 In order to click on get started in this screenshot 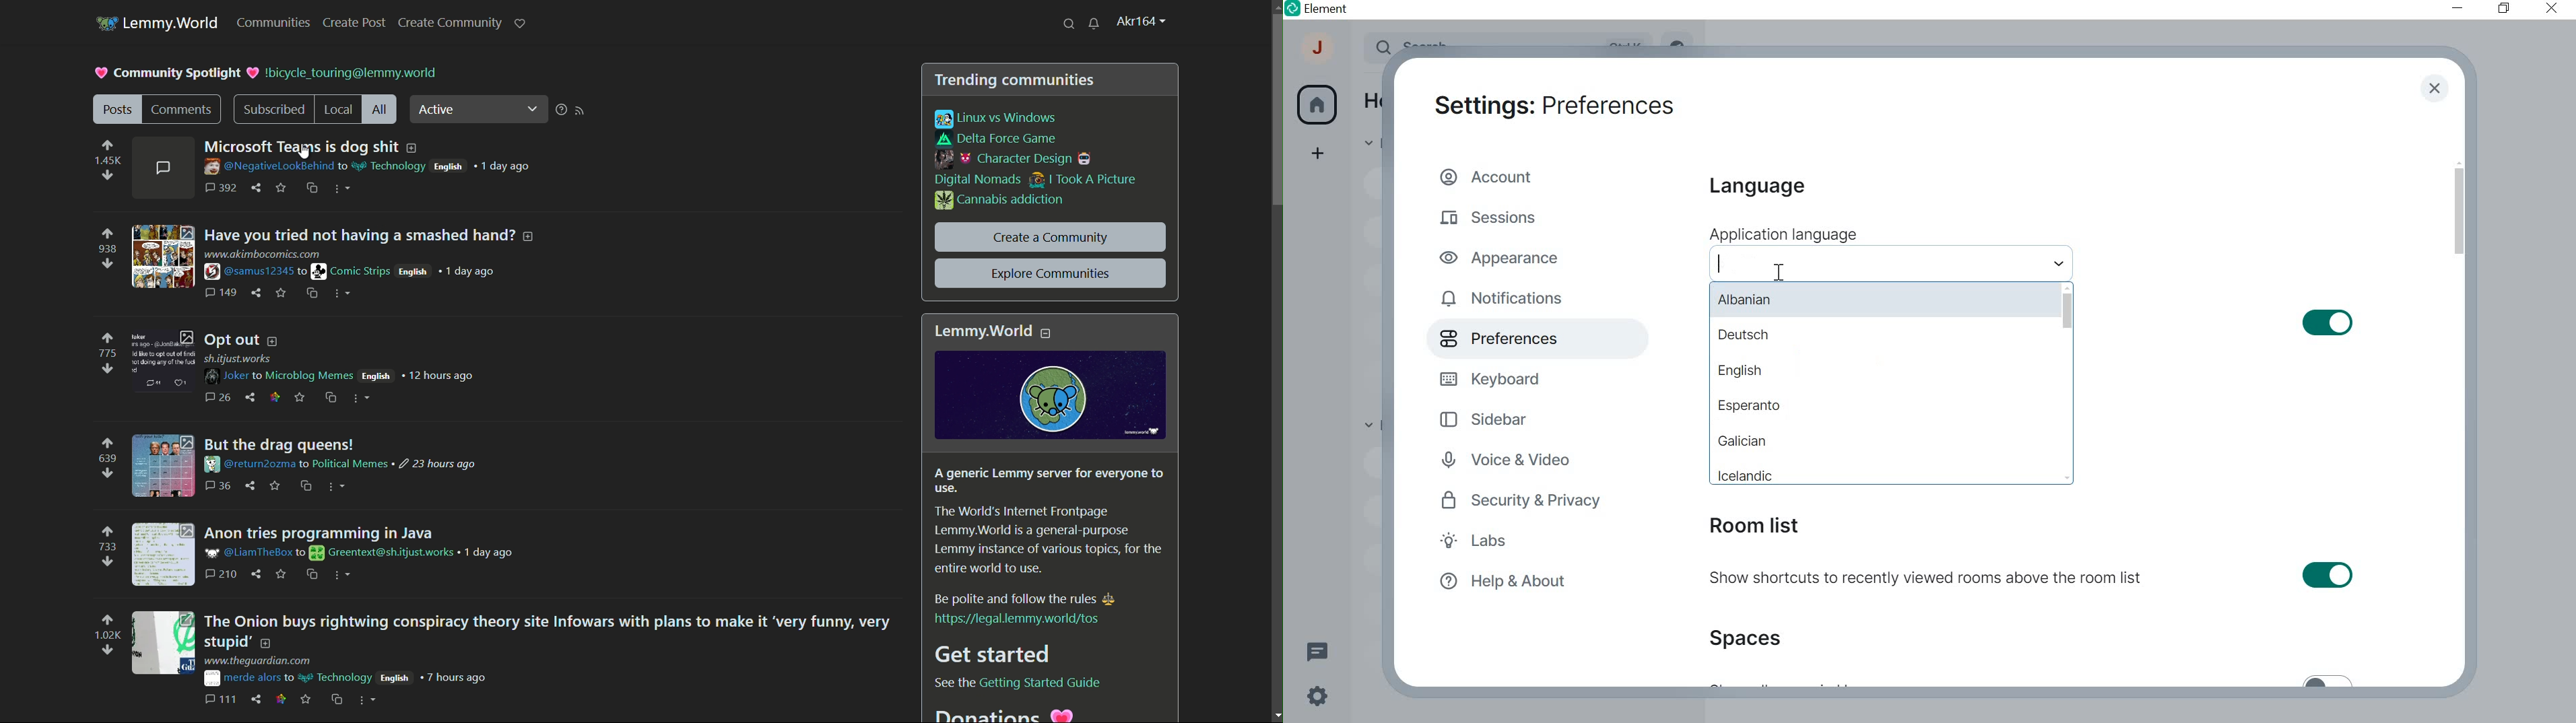, I will do `click(999, 655)`.